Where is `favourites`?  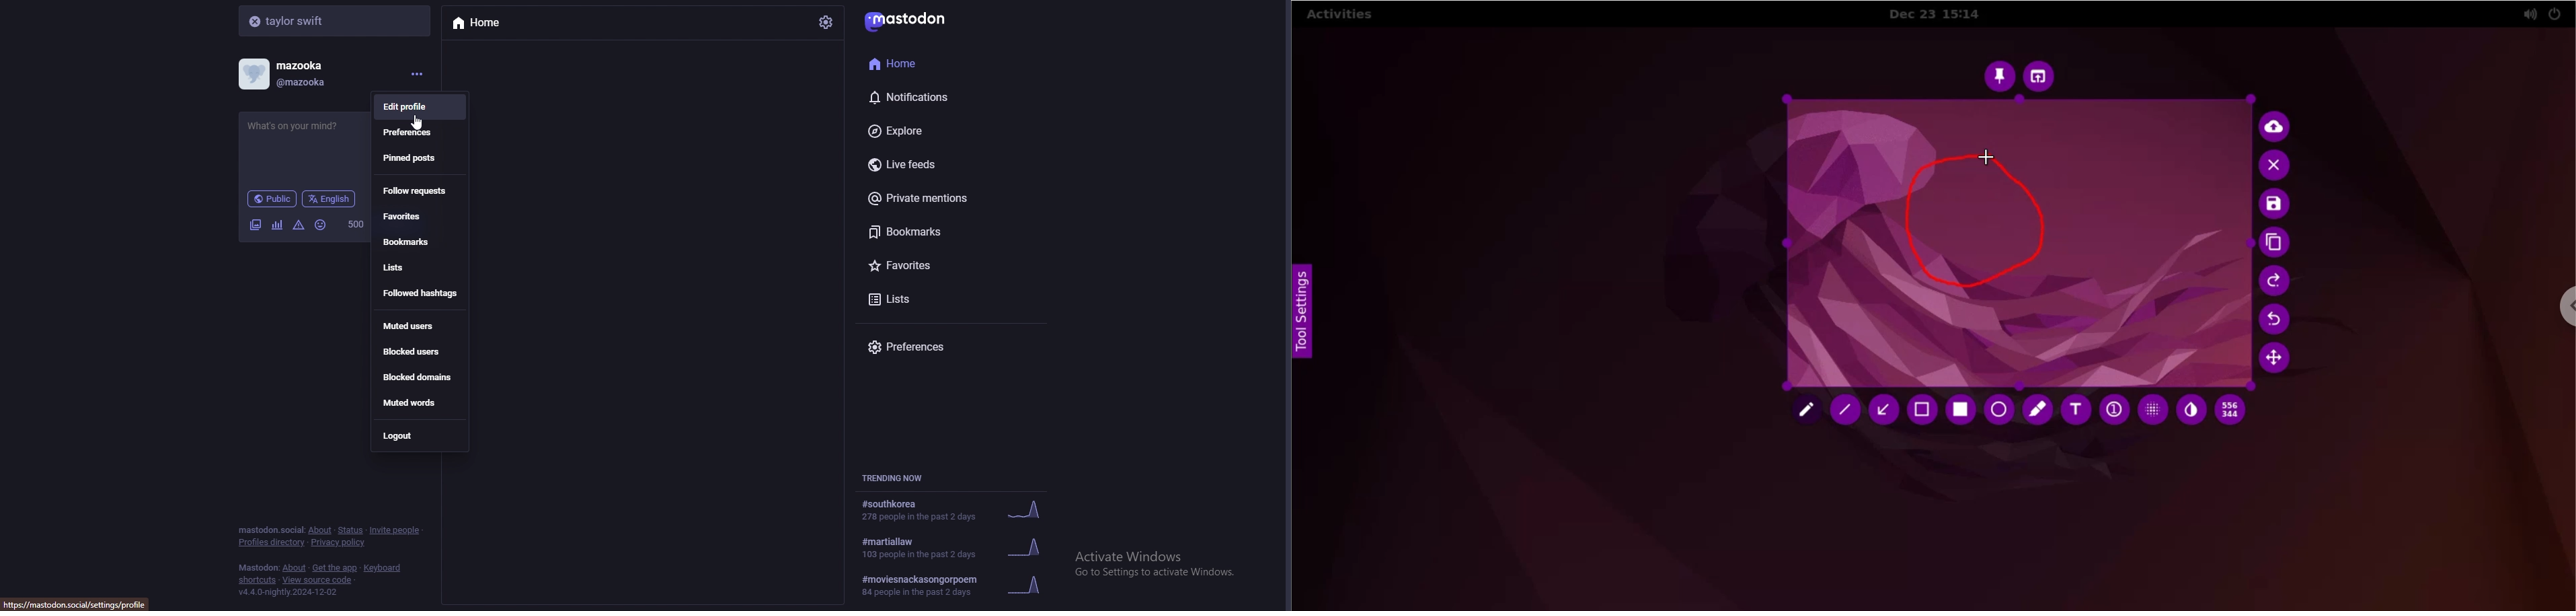
favourites is located at coordinates (945, 265).